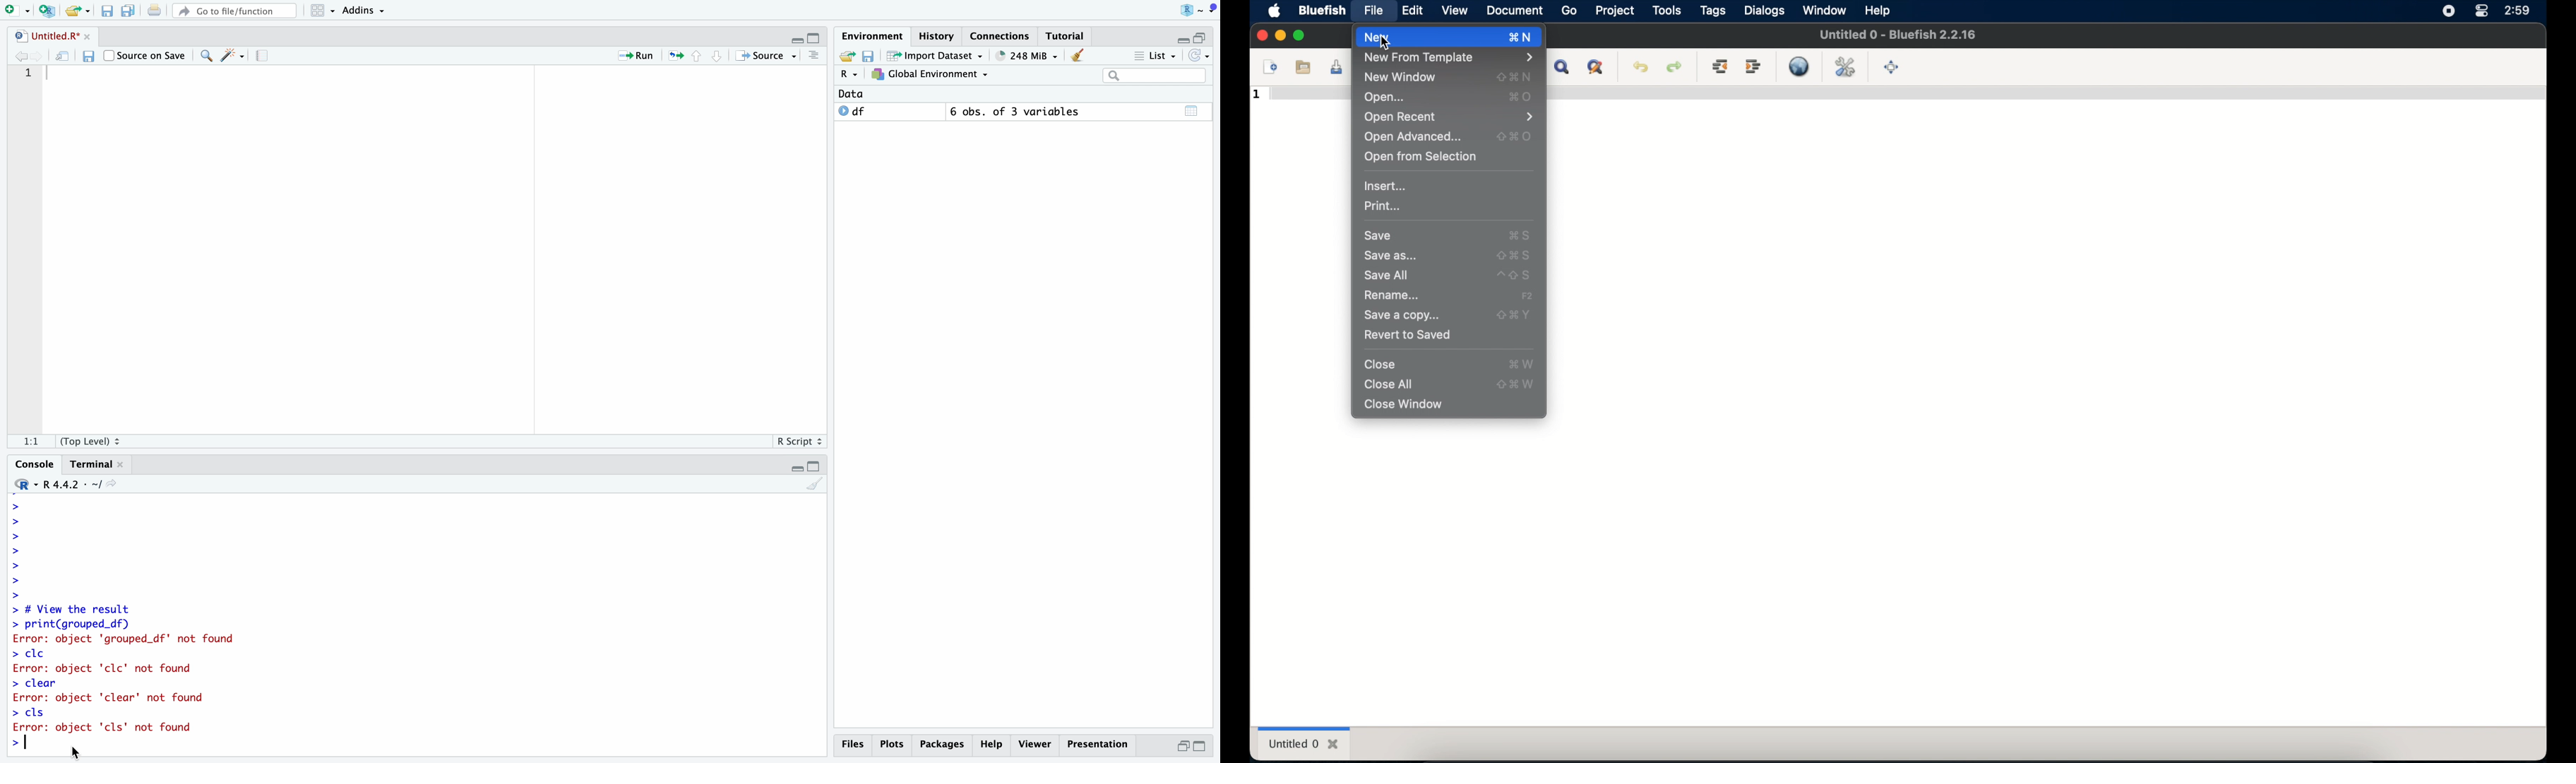 This screenshot has height=784, width=2576. Describe the element at coordinates (1666, 10) in the screenshot. I see `tools` at that location.